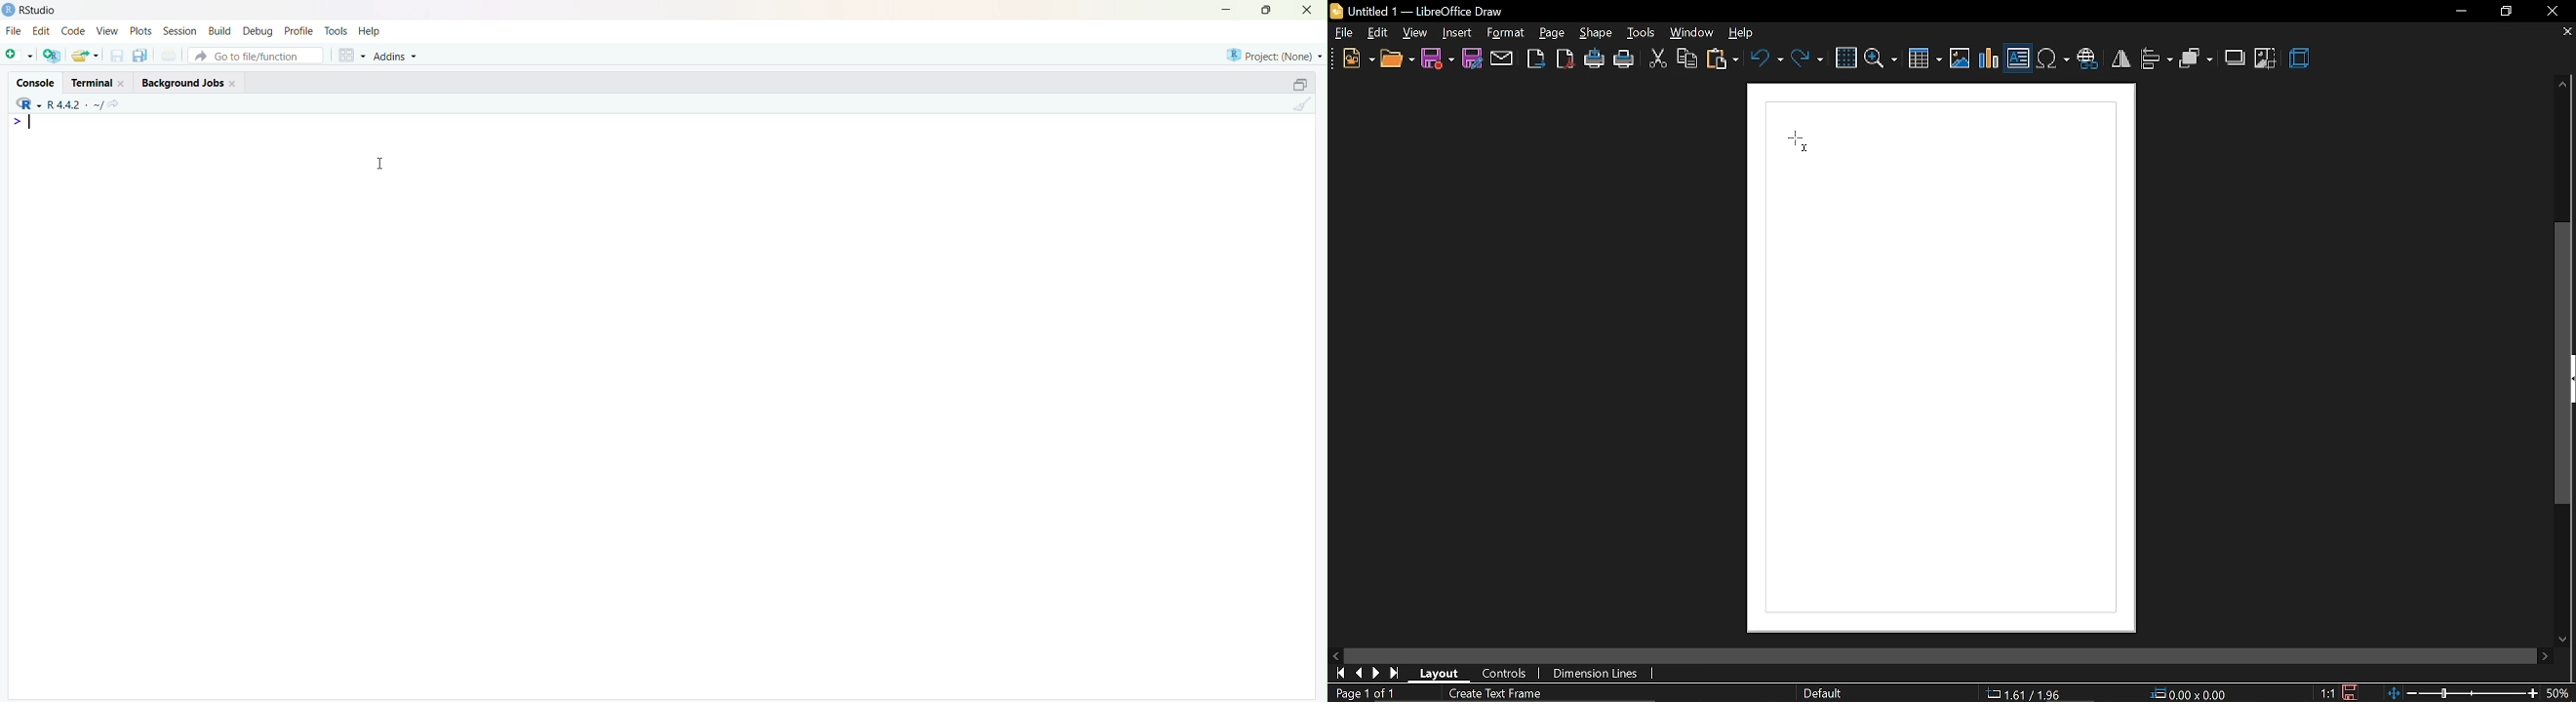 Image resolution: width=2576 pixels, height=728 pixels. Describe the element at coordinates (2348, 691) in the screenshot. I see `save` at that location.